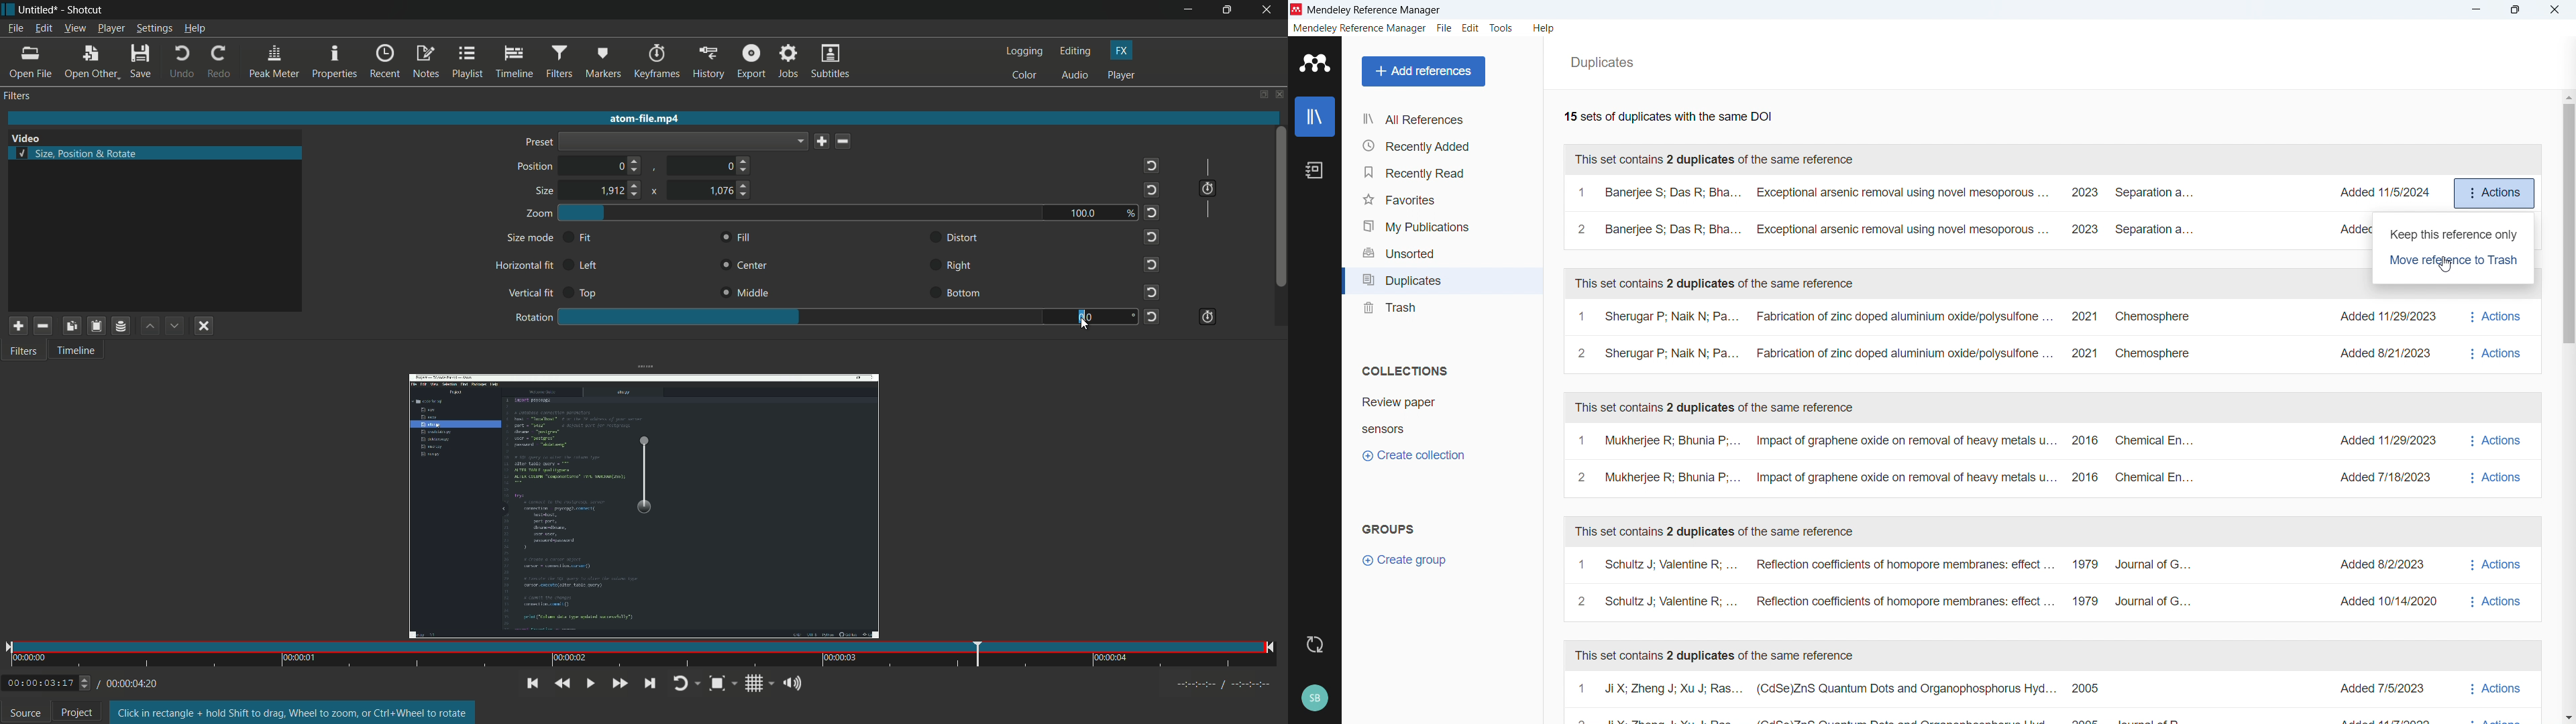  What do you see at coordinates (1314, 696) in the screenshot?
I see `Profile ` at bounding box center [1314, 696].